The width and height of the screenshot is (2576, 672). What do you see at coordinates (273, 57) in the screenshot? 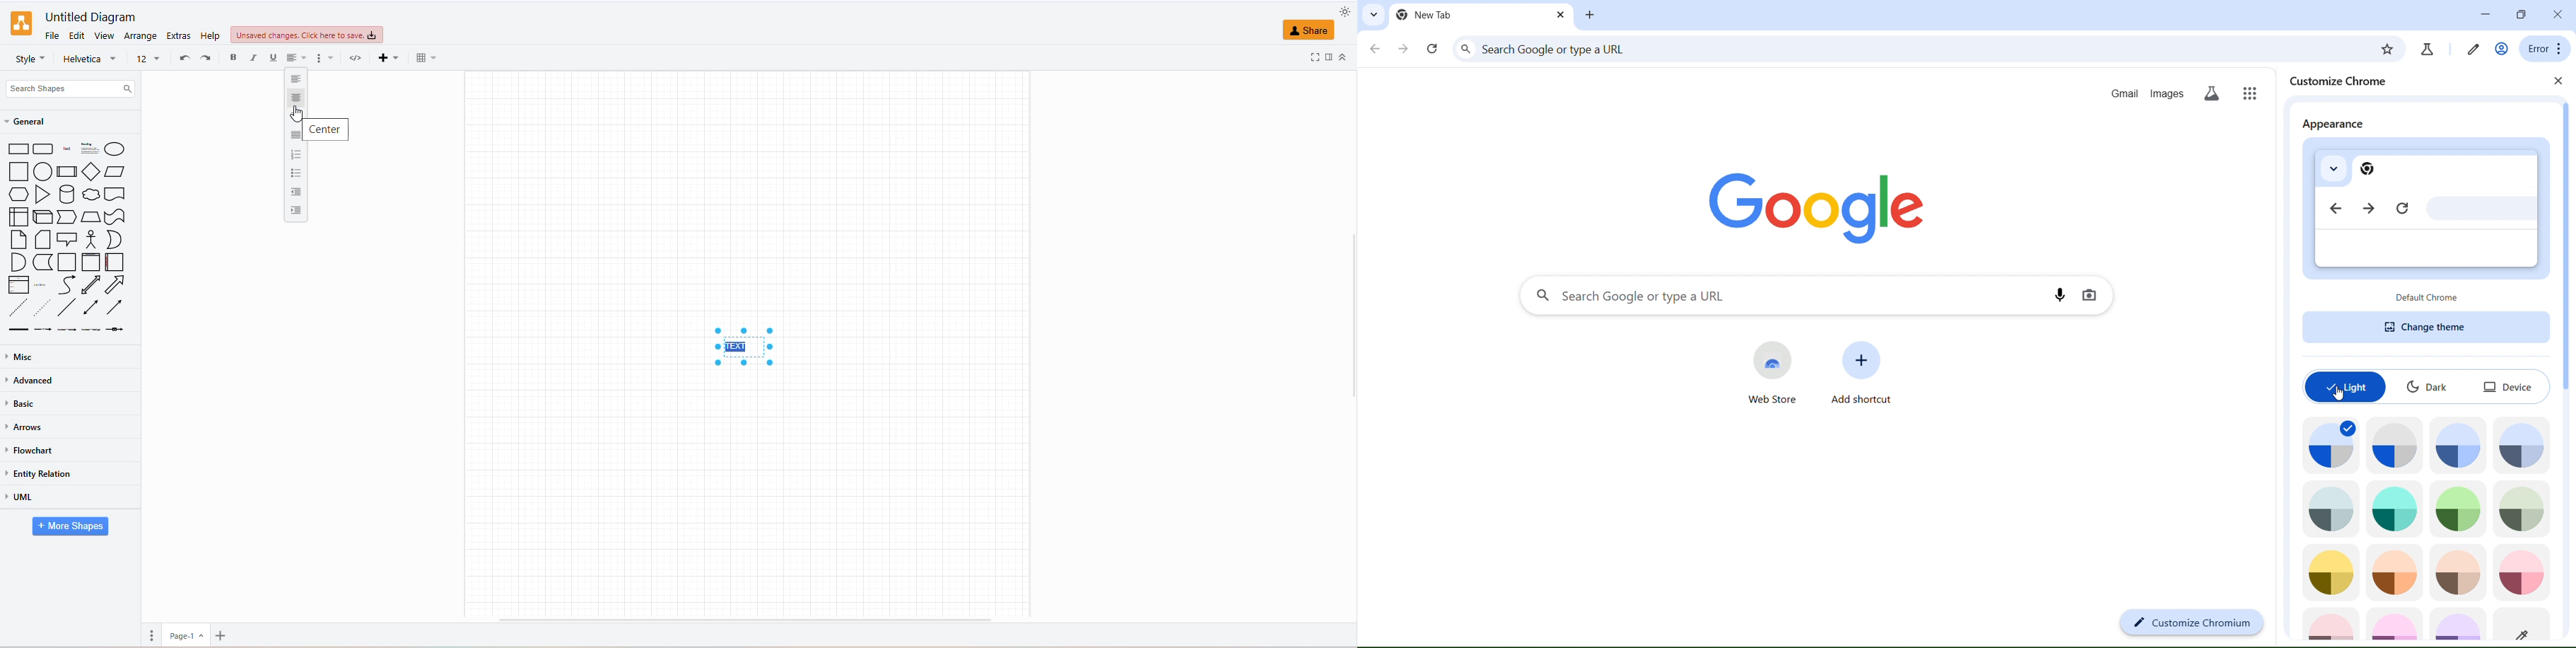
I see `underline` at bounding box center [273, 57].